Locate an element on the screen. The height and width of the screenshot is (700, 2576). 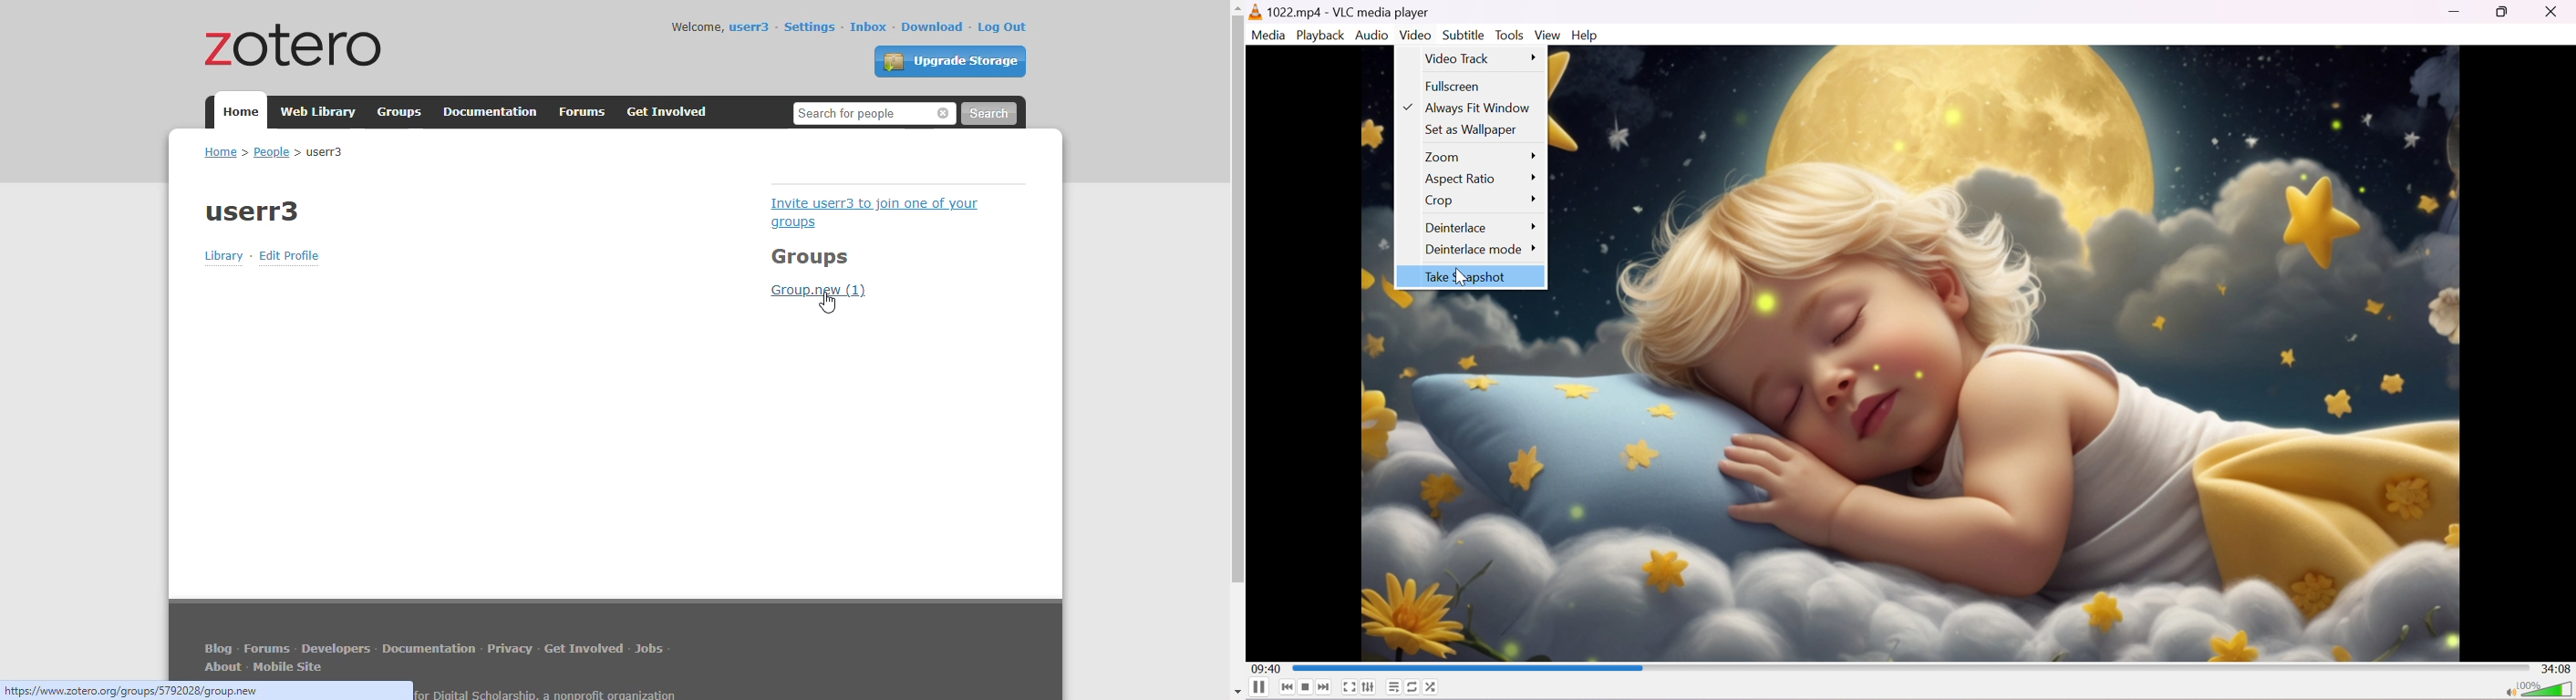
cursor is located at coordinates (829, 303).